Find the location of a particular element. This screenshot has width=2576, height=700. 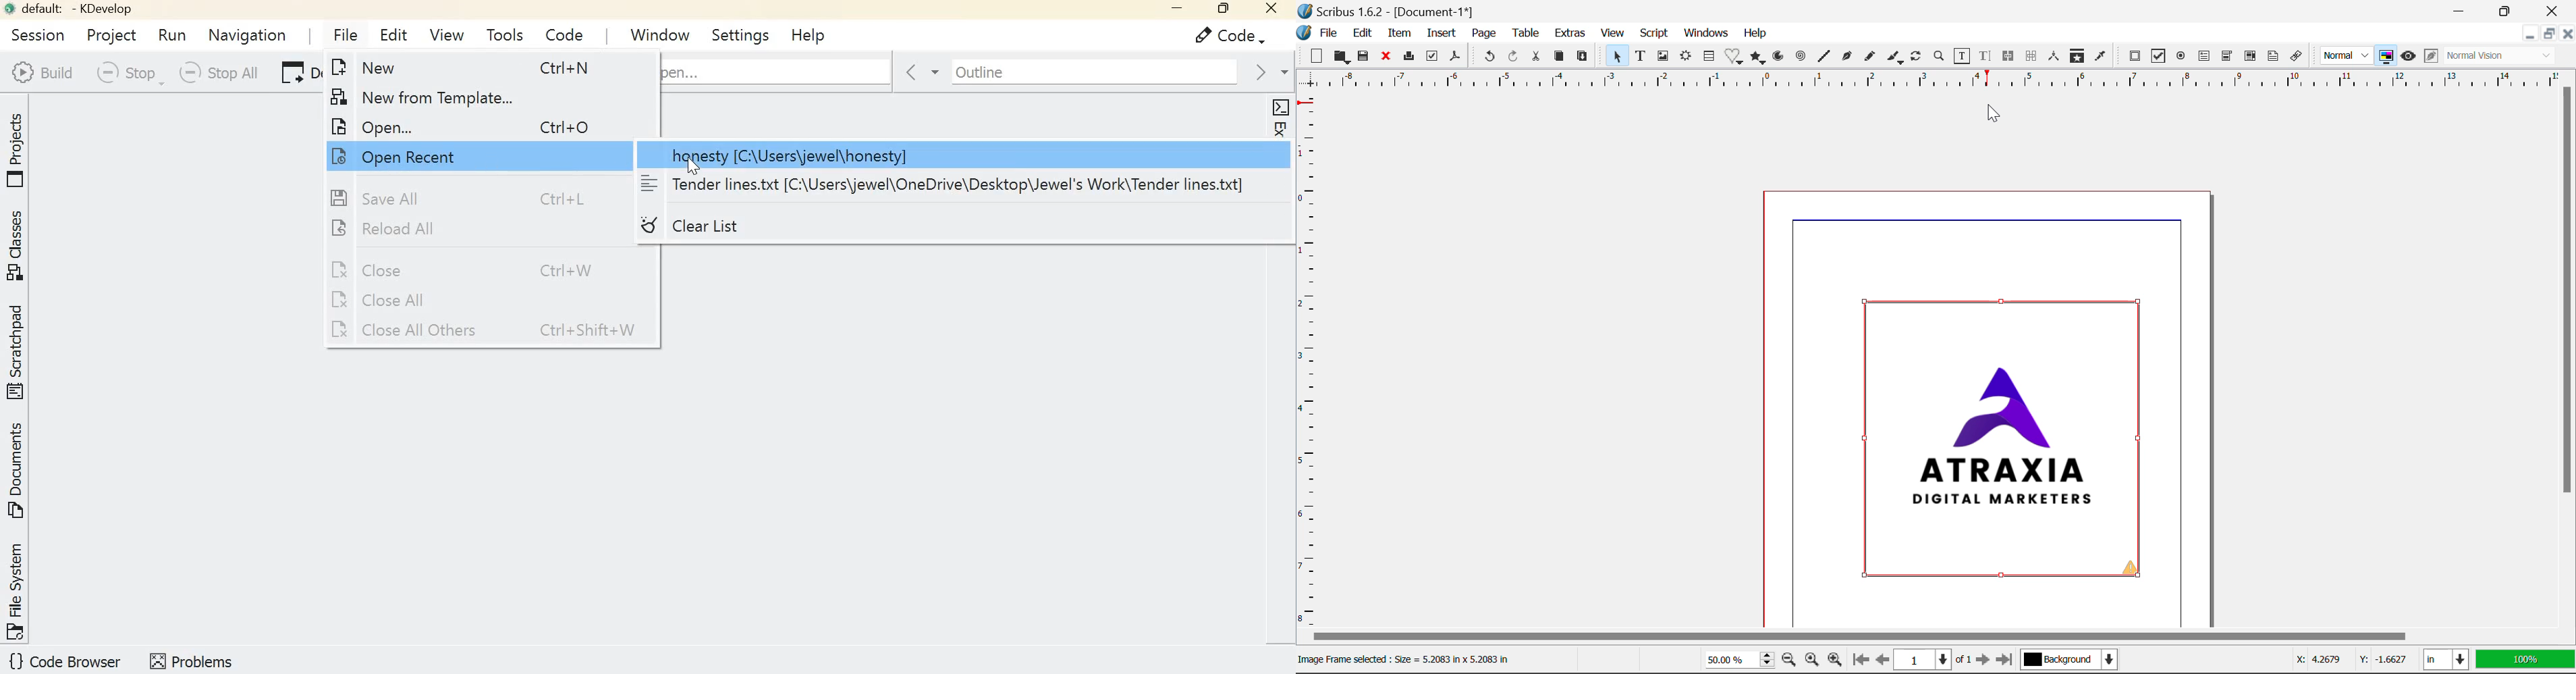

Open is located at coordinates (1341, 57).